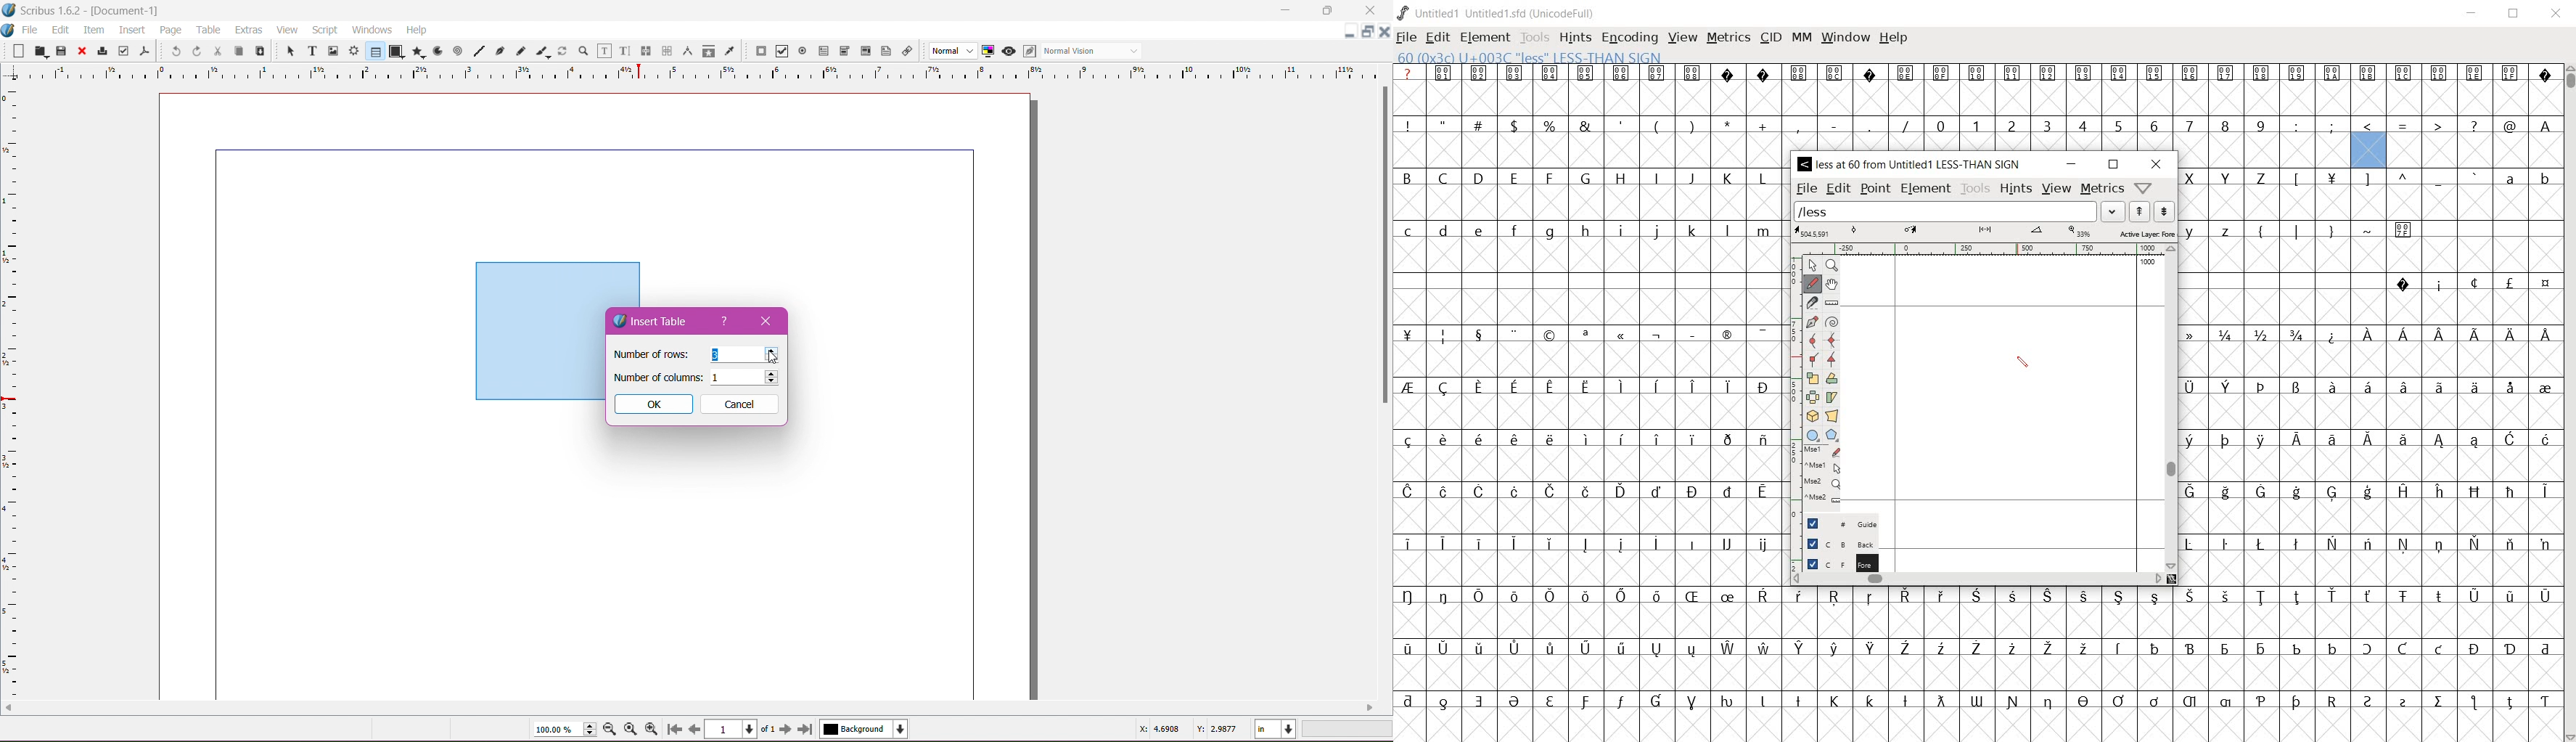 The width and height of the screenshot is (2576, 756). Describe the element at coordinates (604, 51) in the screenshot. I see `Edit Text in Frames` at that location.